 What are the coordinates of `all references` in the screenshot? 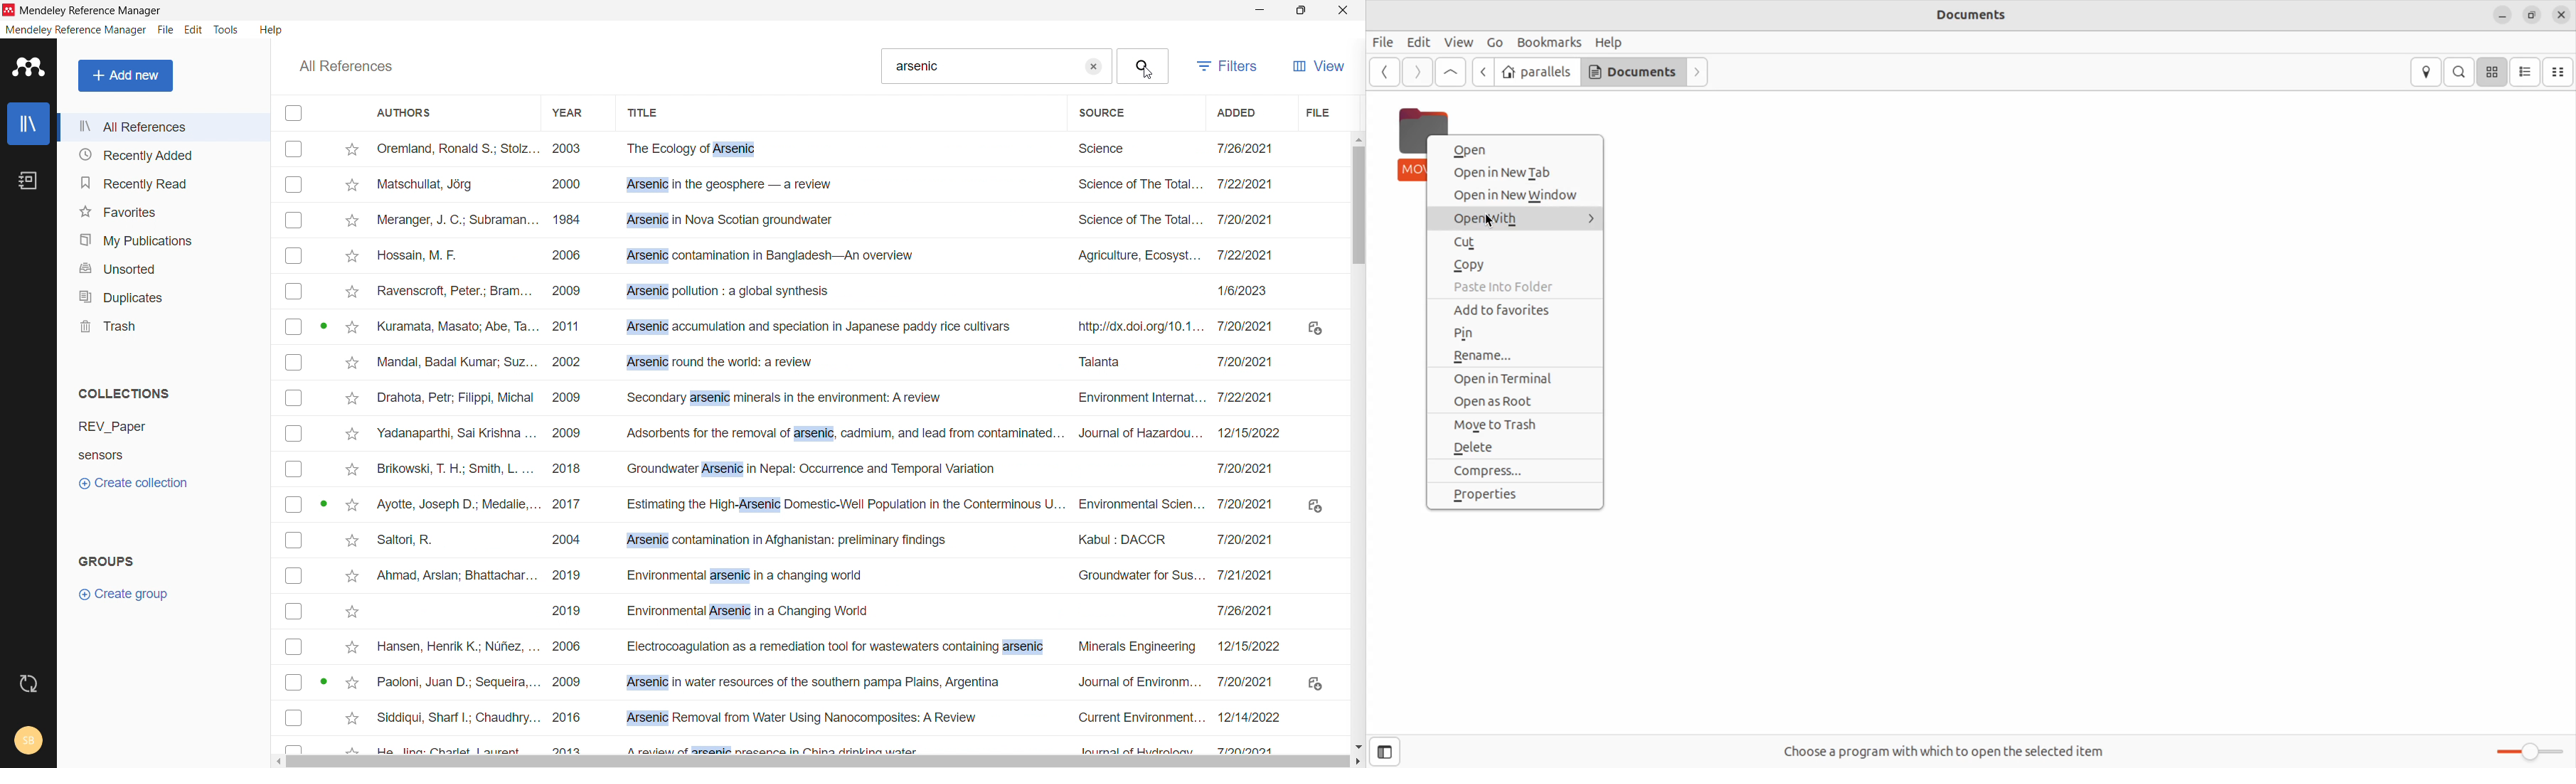 It's located at (347, 65).